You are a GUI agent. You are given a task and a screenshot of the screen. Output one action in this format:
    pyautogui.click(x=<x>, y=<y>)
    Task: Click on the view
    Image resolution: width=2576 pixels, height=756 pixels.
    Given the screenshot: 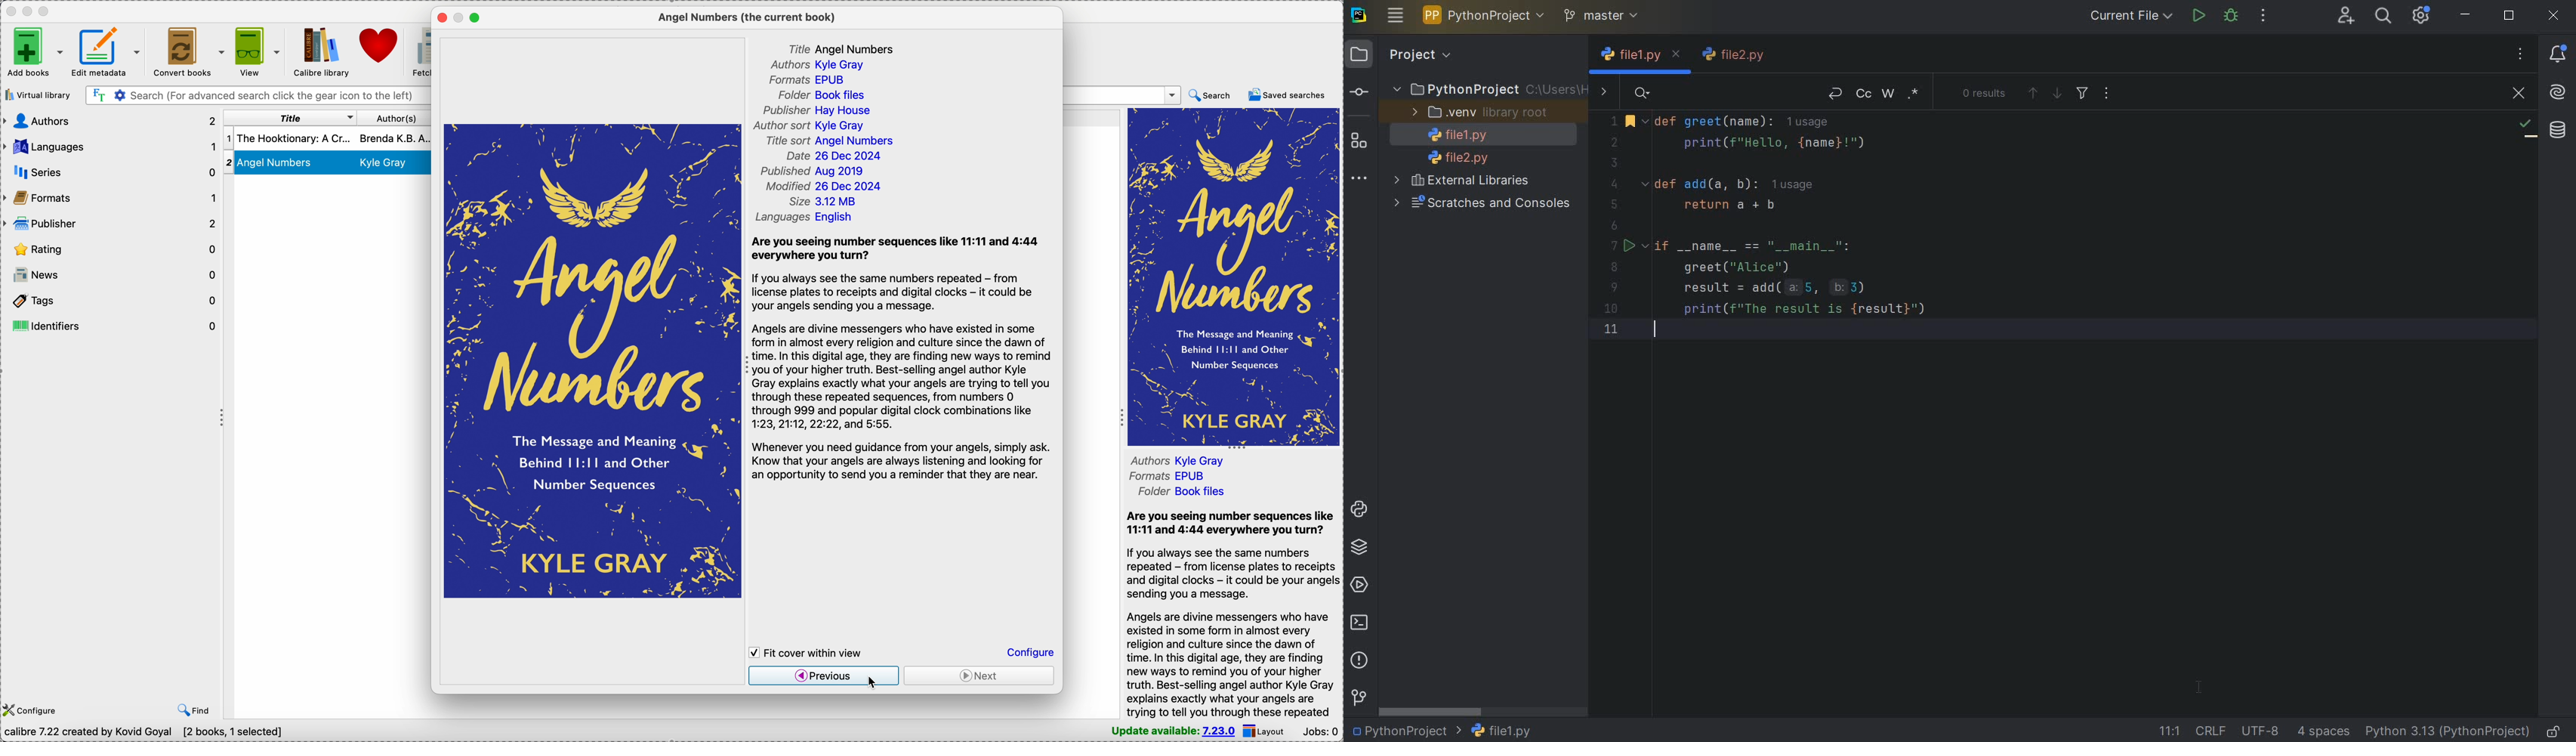 What is the action you would take?
    pyautogui.click(x=259, y=50)
    